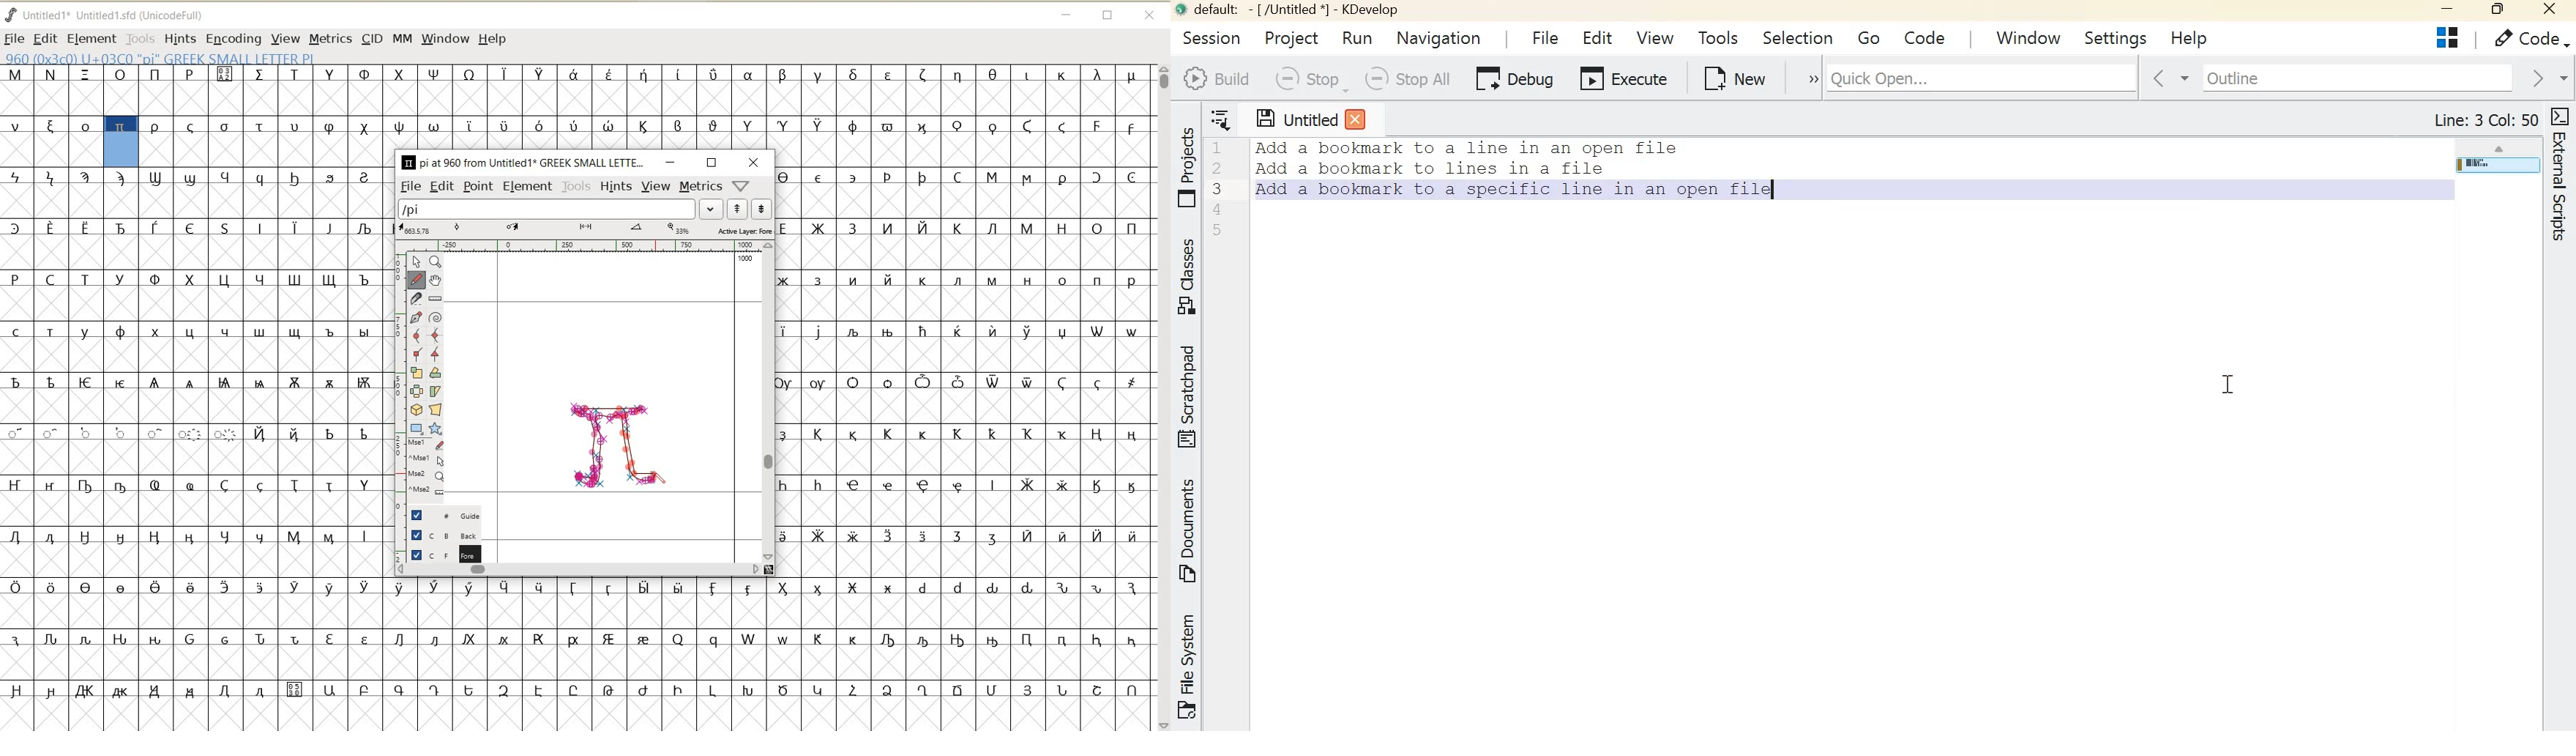  I want to click on EDIT, so click(441, 187).